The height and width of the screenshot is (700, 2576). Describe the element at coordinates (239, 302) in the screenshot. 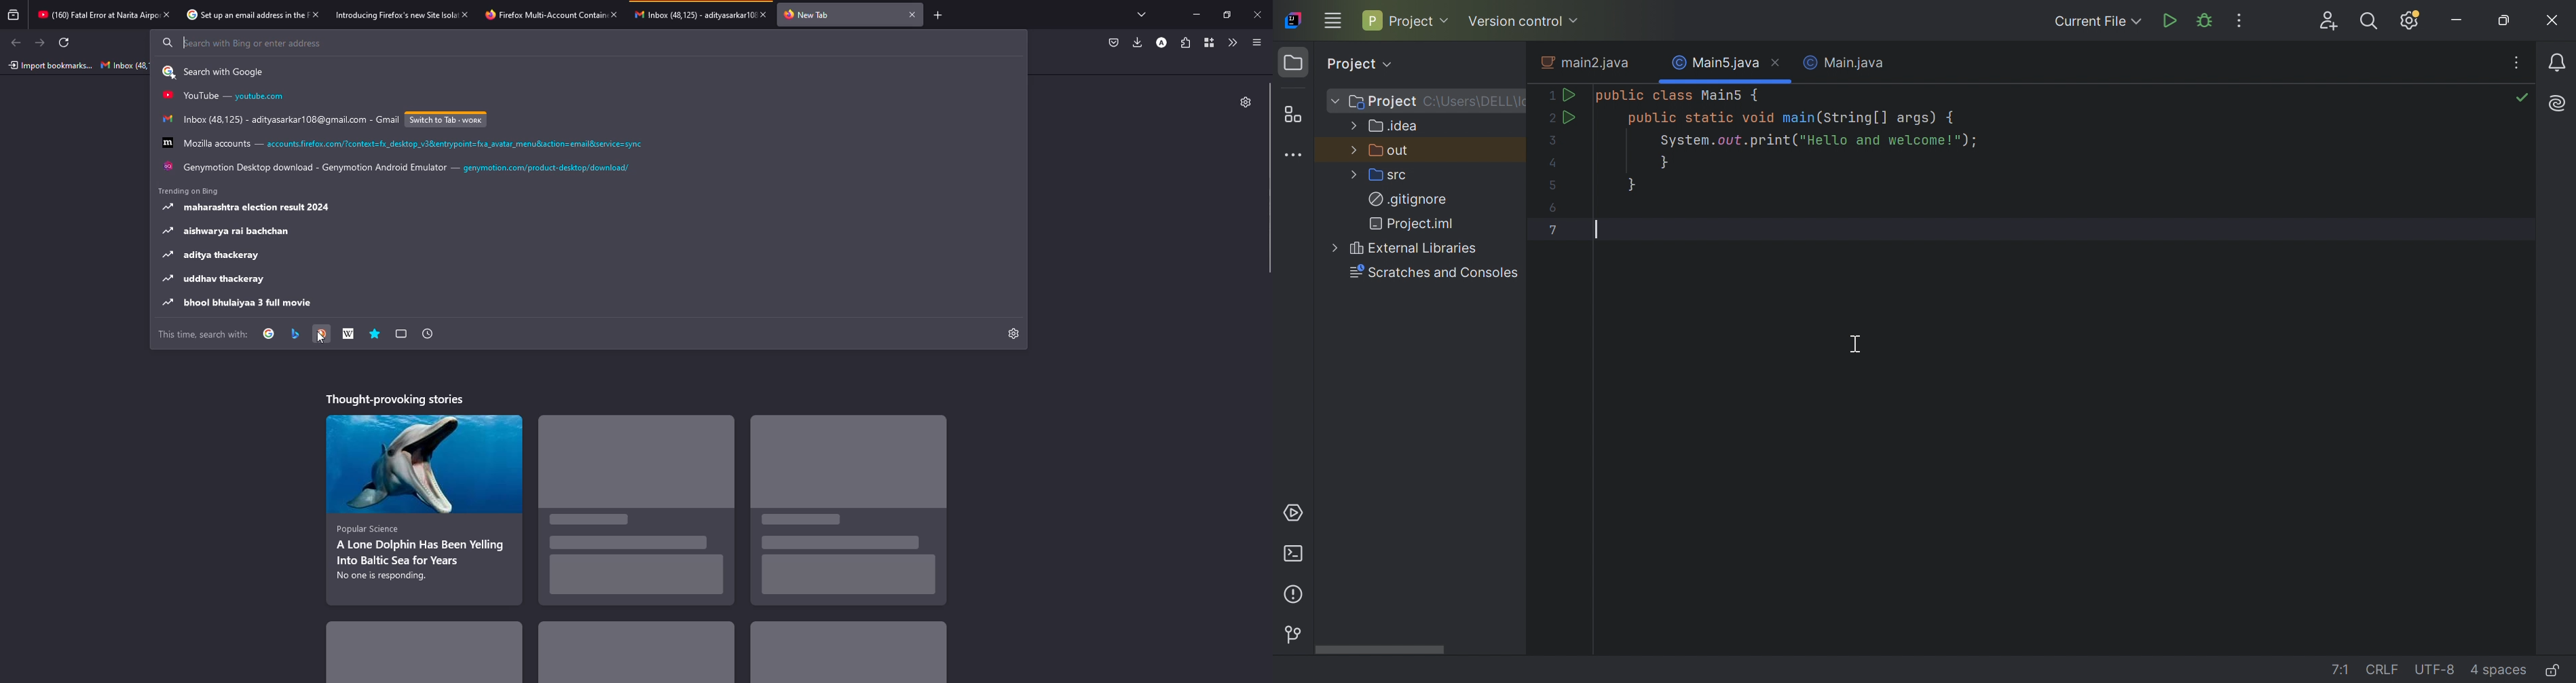

I see `search options` at that location.